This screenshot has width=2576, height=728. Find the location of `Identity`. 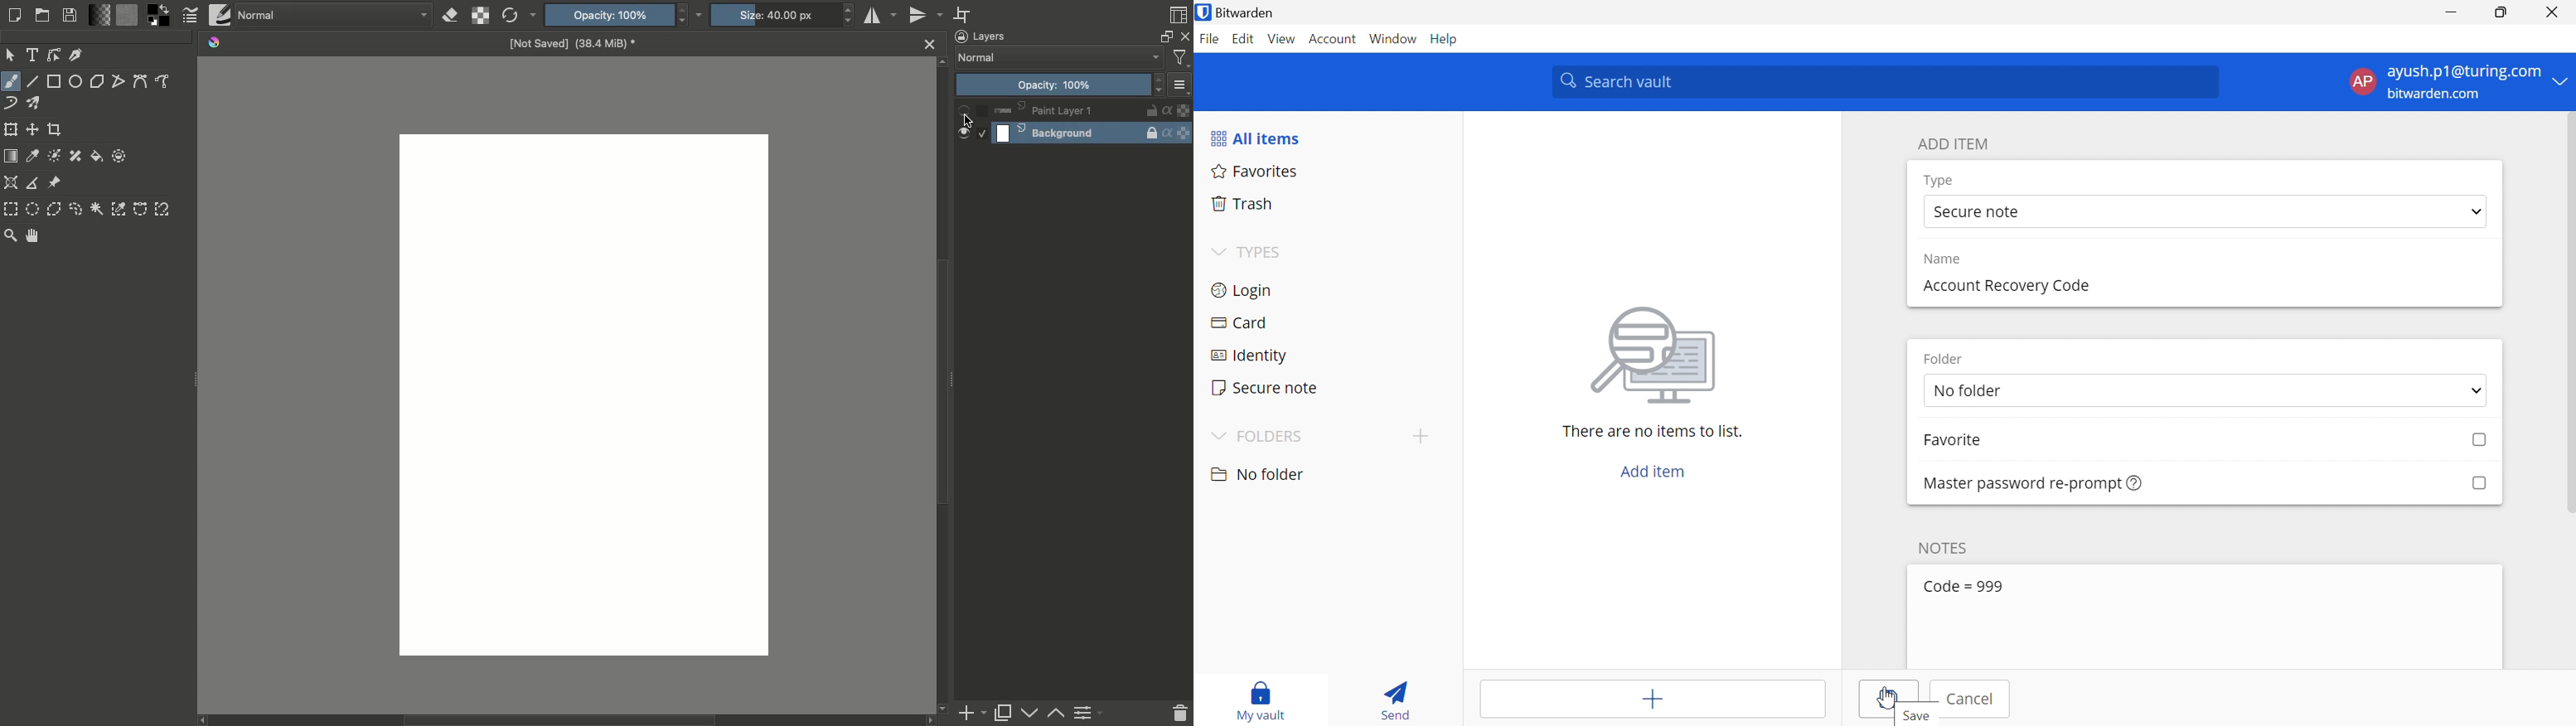

Identity is located at coordinates (1248, 356).